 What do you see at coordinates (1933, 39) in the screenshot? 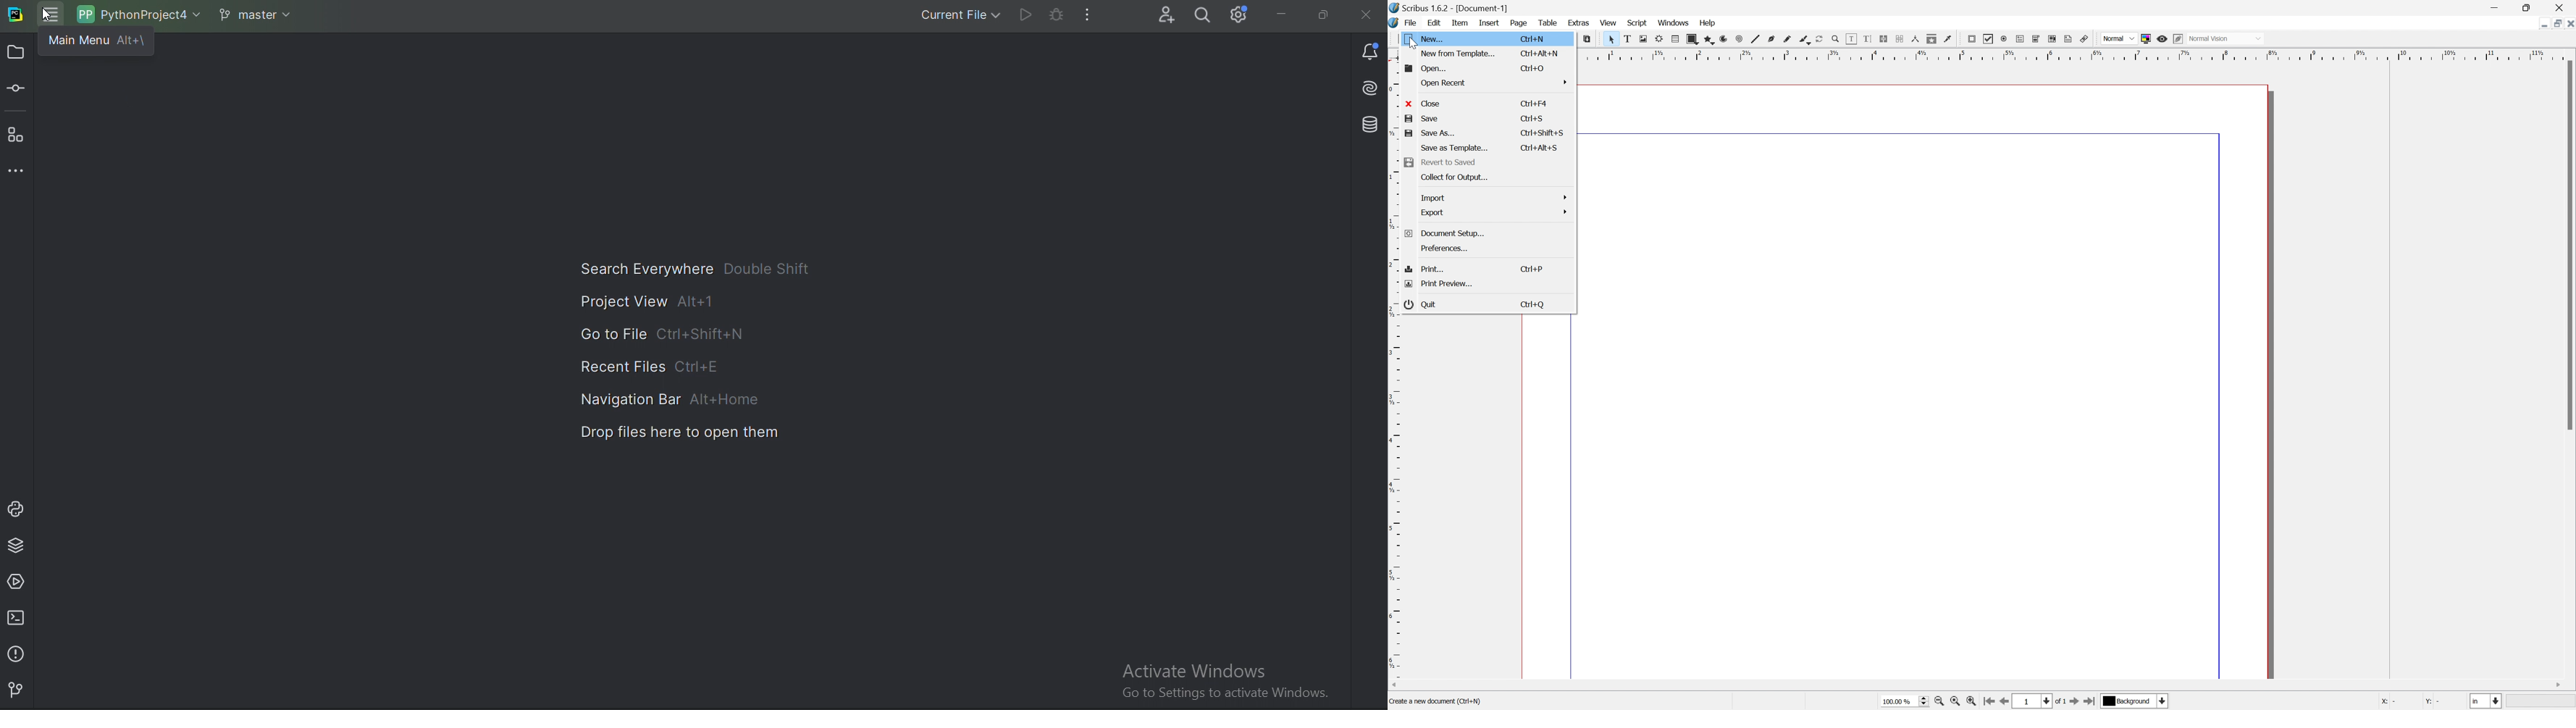
I see `Copy item properties` at bounding box center [1933, 39].